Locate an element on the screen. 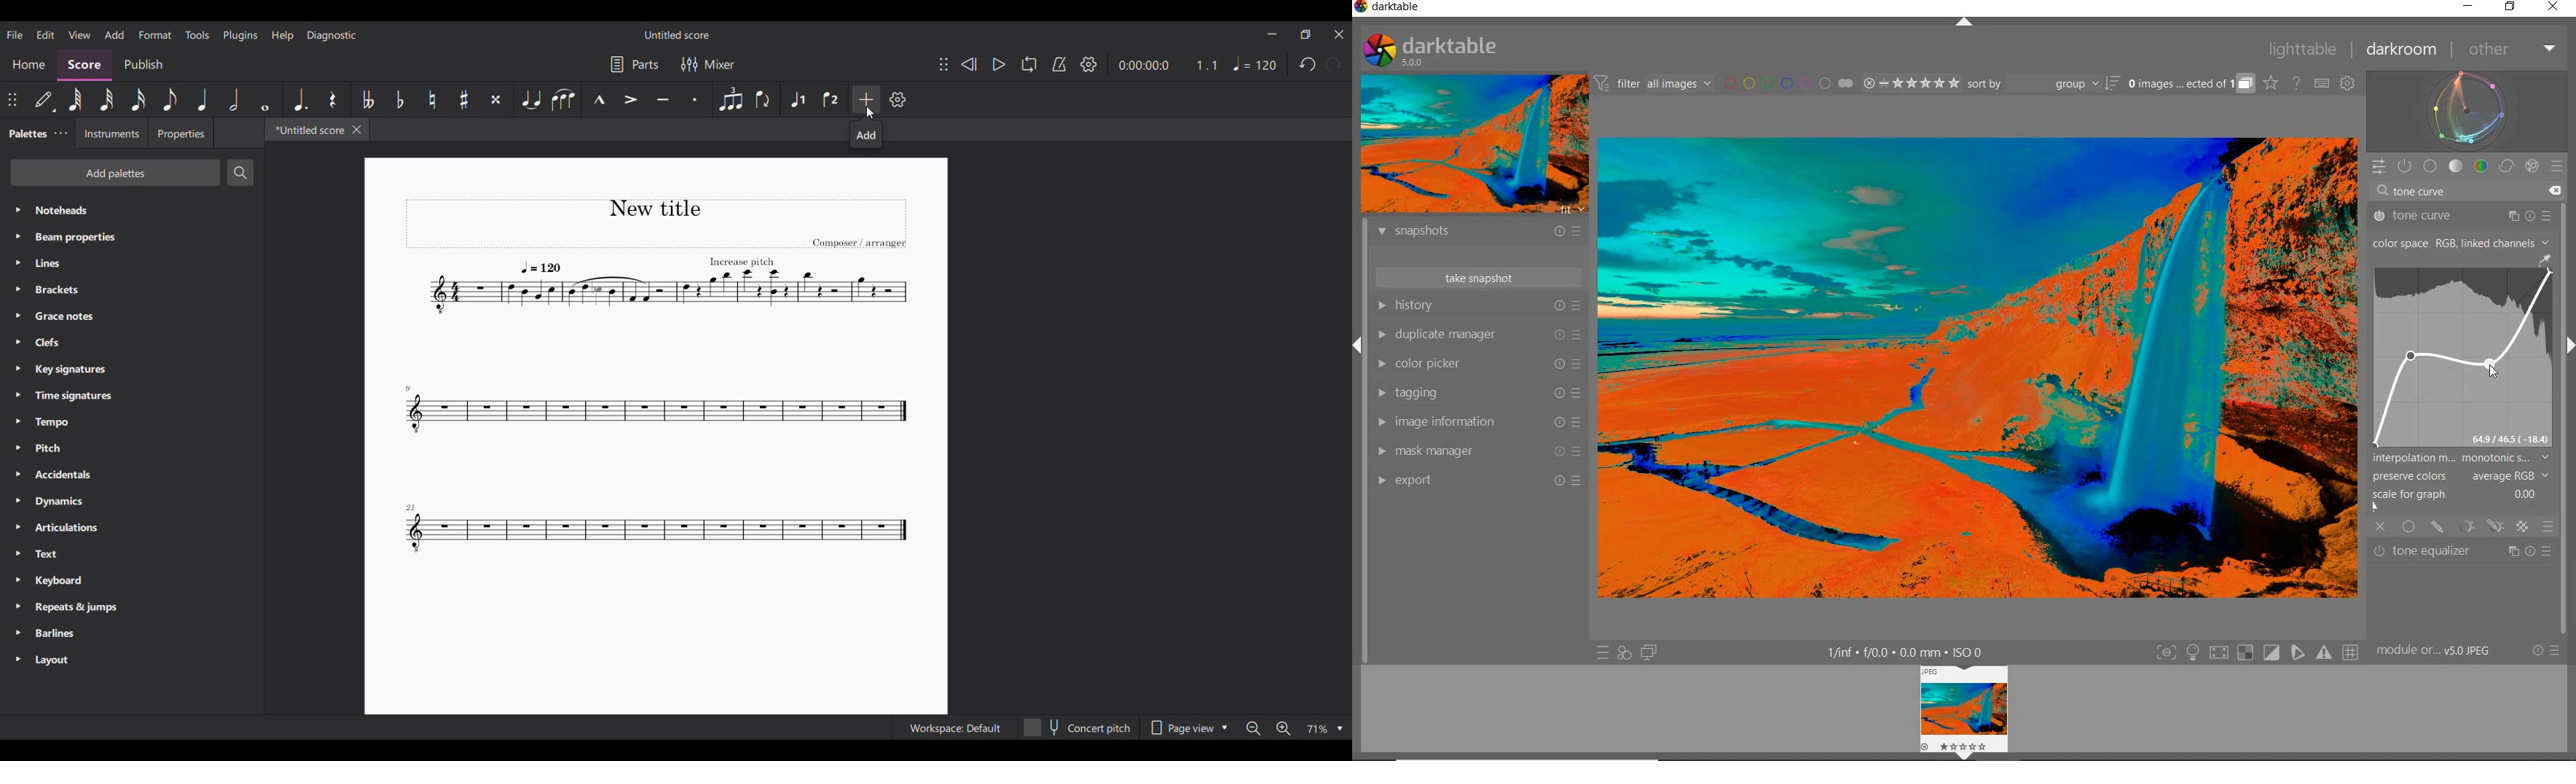 The width and height of the screenshot is (2576, 784). Publish section is located at coordinates (144, 65).